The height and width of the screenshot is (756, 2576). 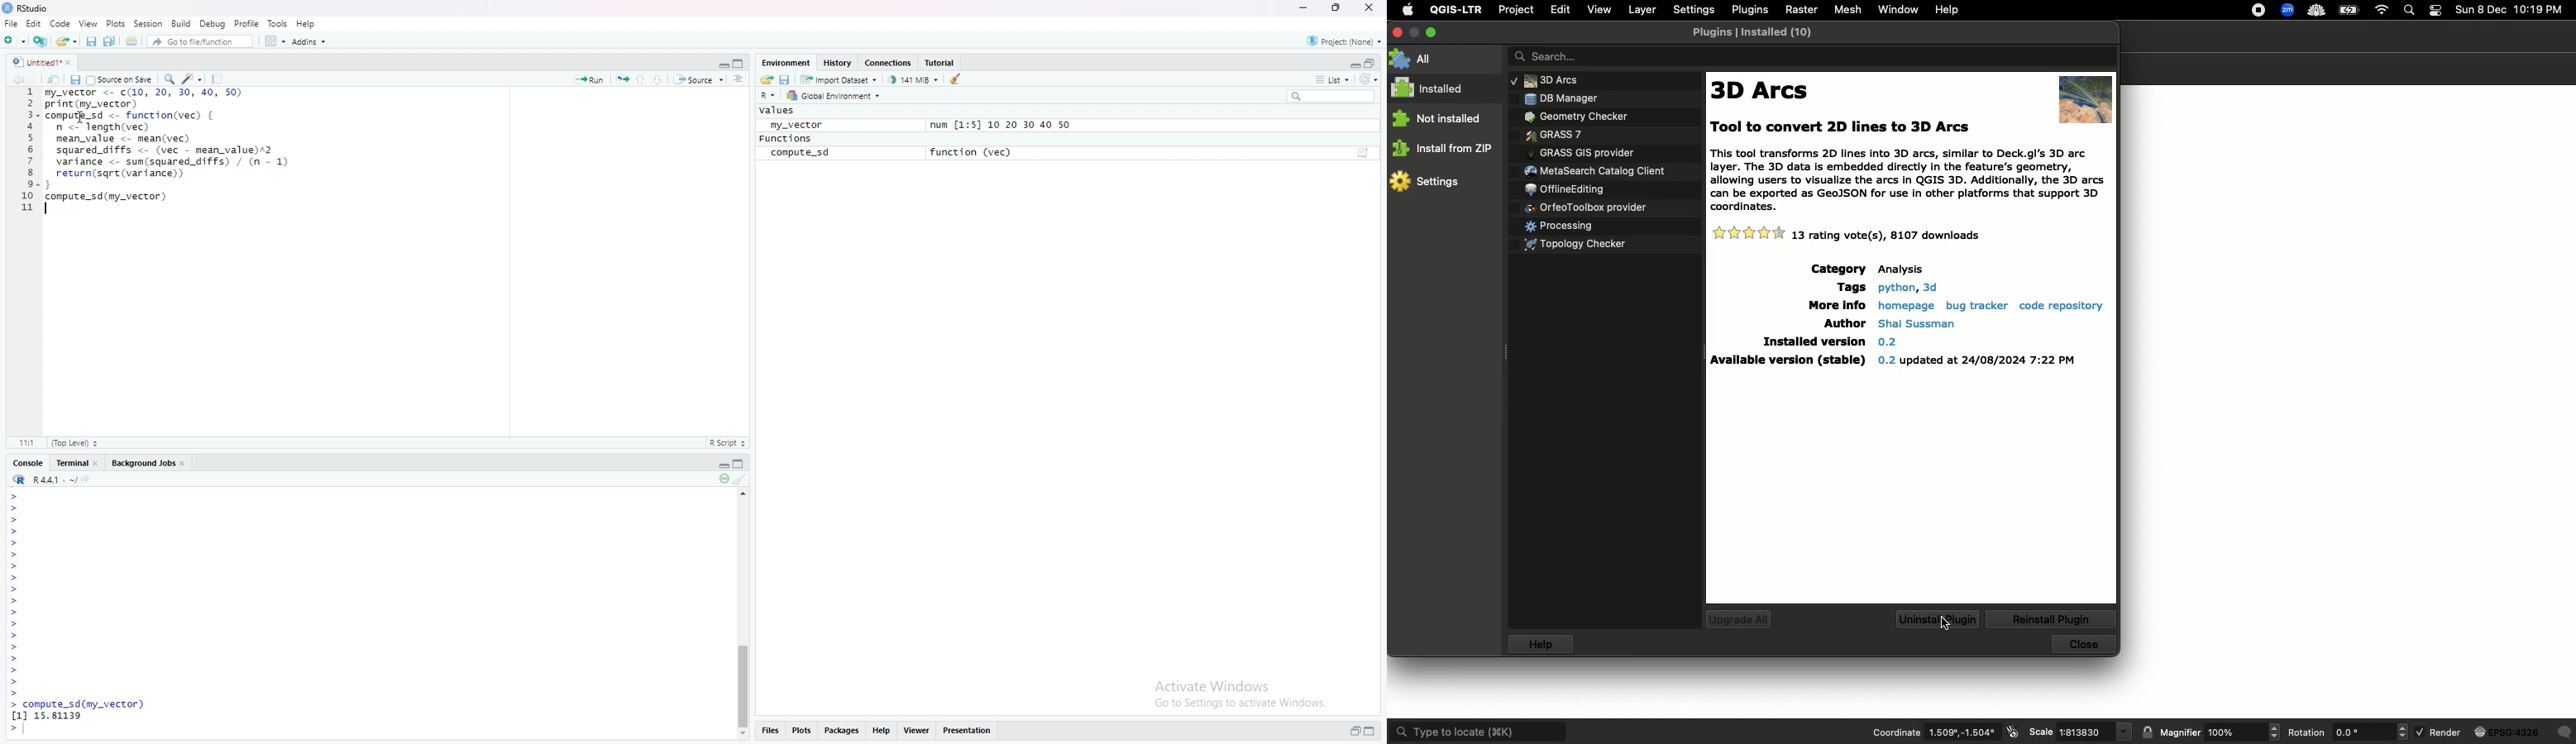 What do you see at coordinates (1694, 9) in the screenshot?
I see `Settings` at bounding box center [1694, 9].